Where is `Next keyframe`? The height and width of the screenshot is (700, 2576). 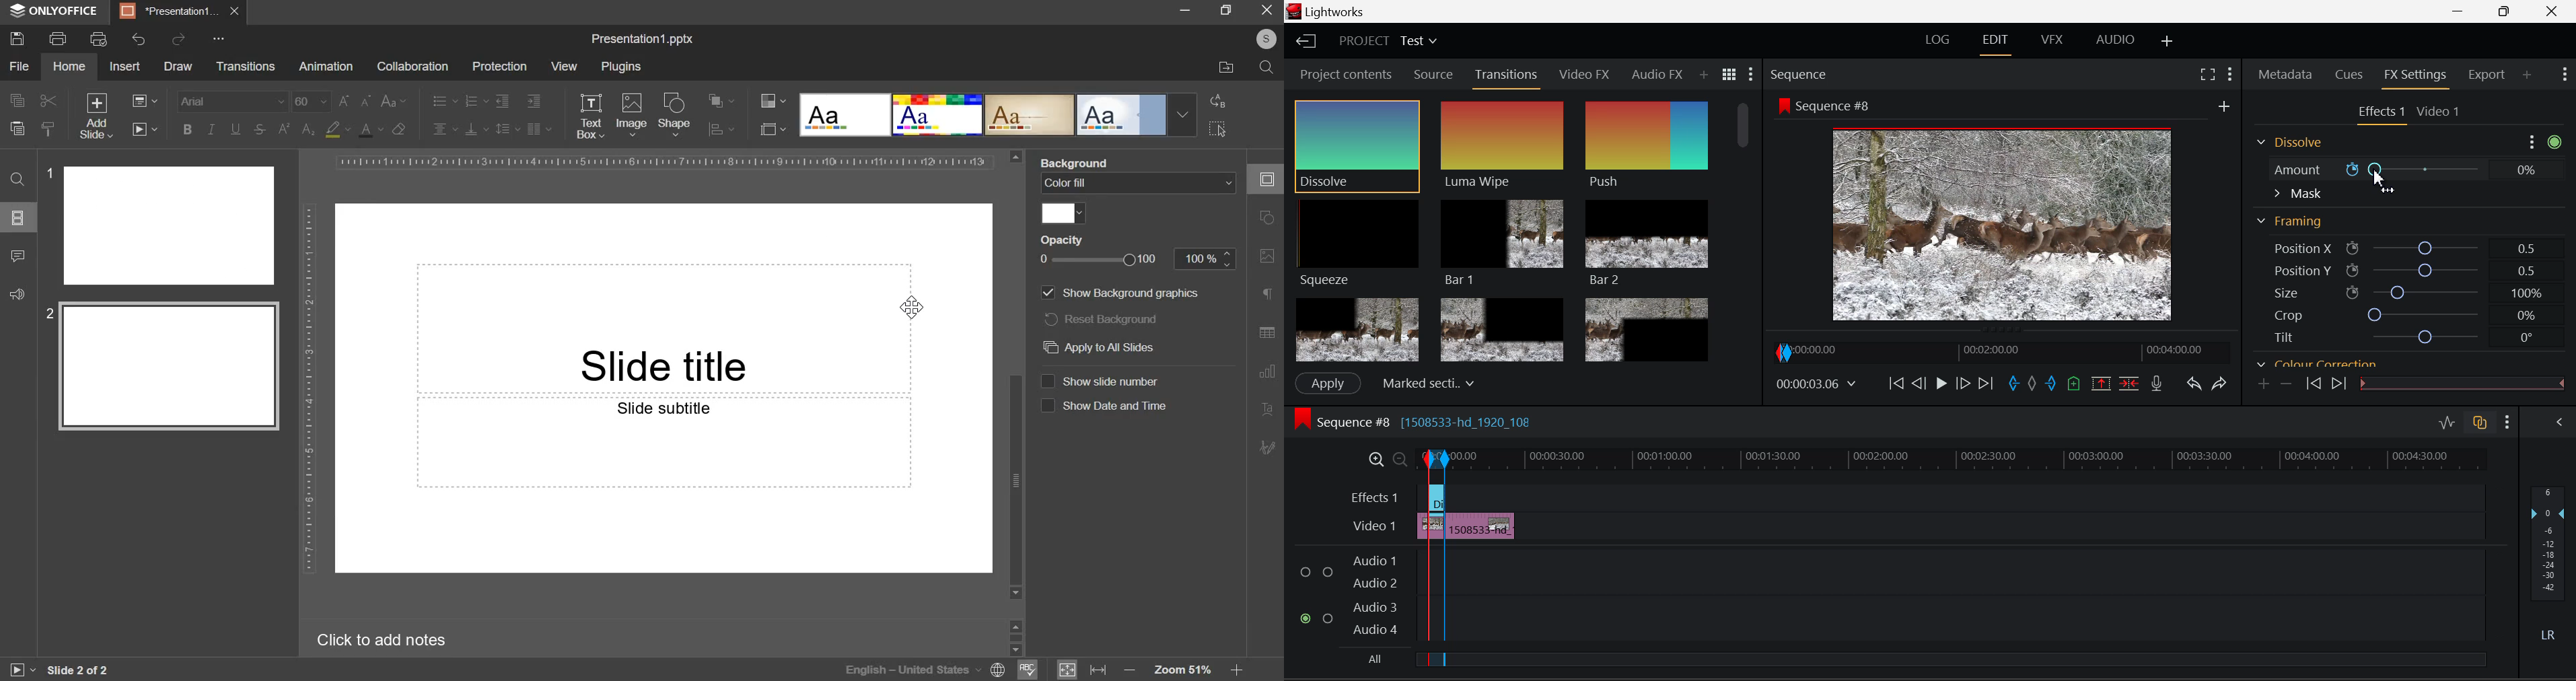
Next keyframe is located at coordinates (2337, 384).